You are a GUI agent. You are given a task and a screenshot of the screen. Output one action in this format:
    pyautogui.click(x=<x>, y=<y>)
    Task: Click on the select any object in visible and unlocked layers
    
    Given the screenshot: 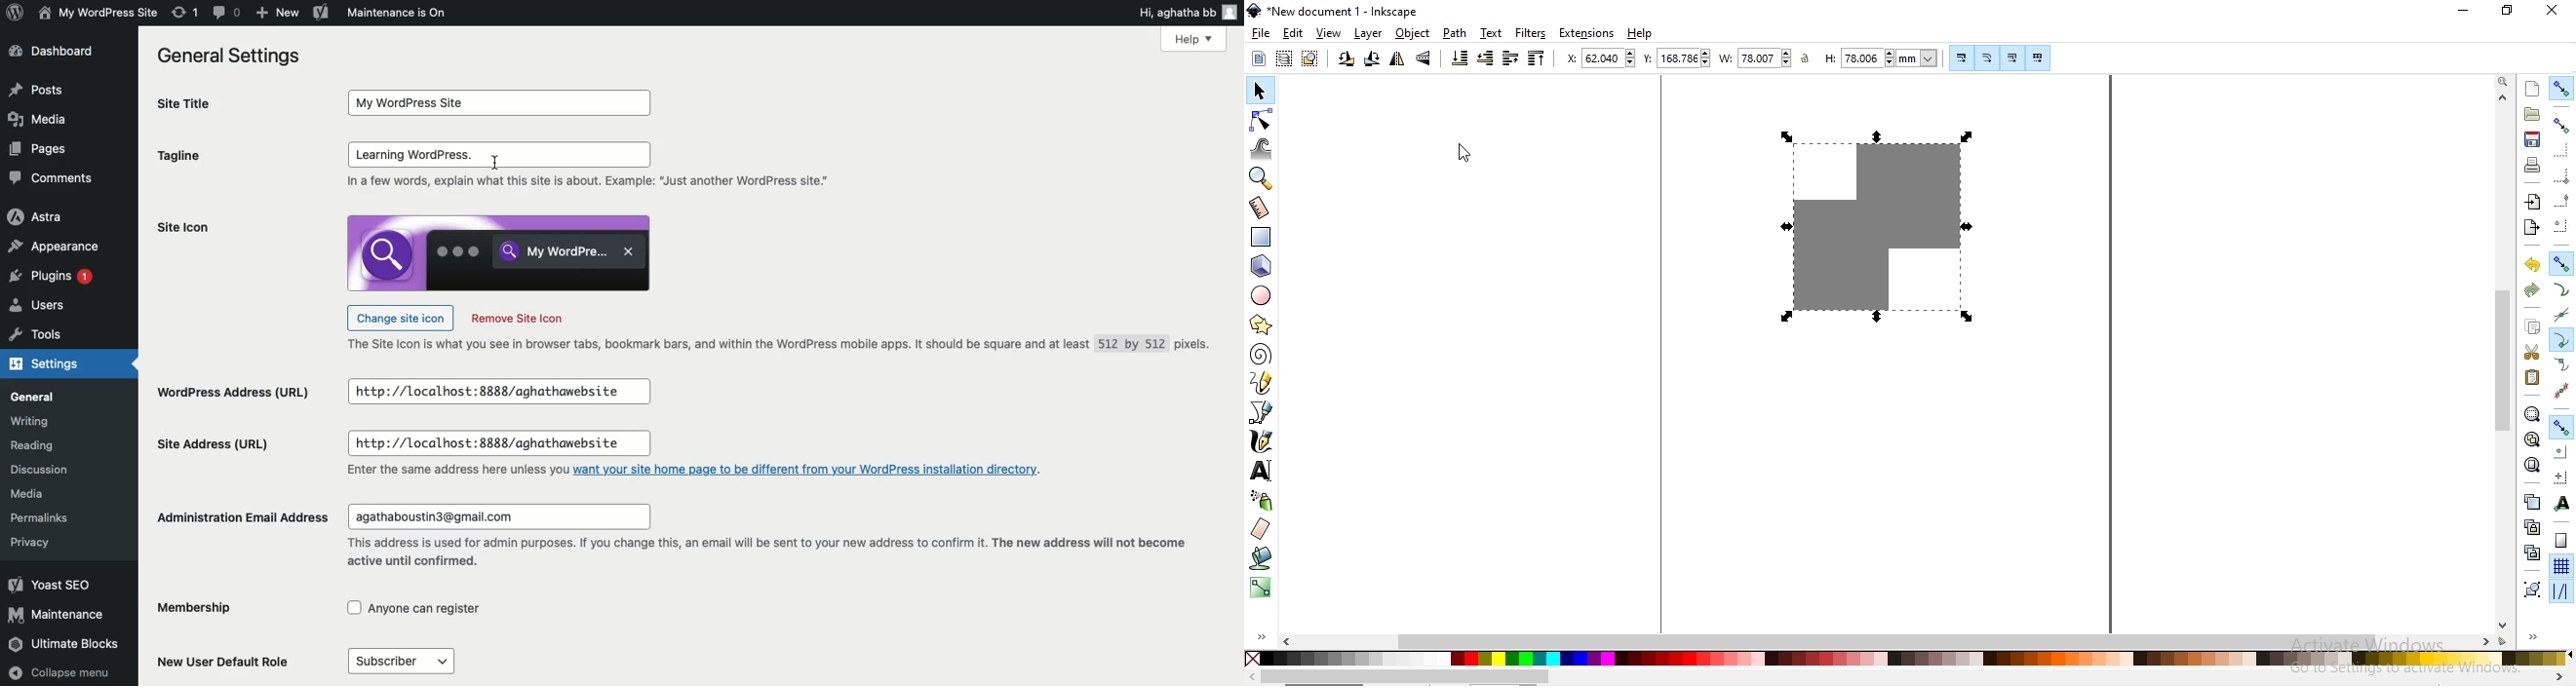 What is the action you would take?
    pyautogui.click(x=1285, y=58)
    